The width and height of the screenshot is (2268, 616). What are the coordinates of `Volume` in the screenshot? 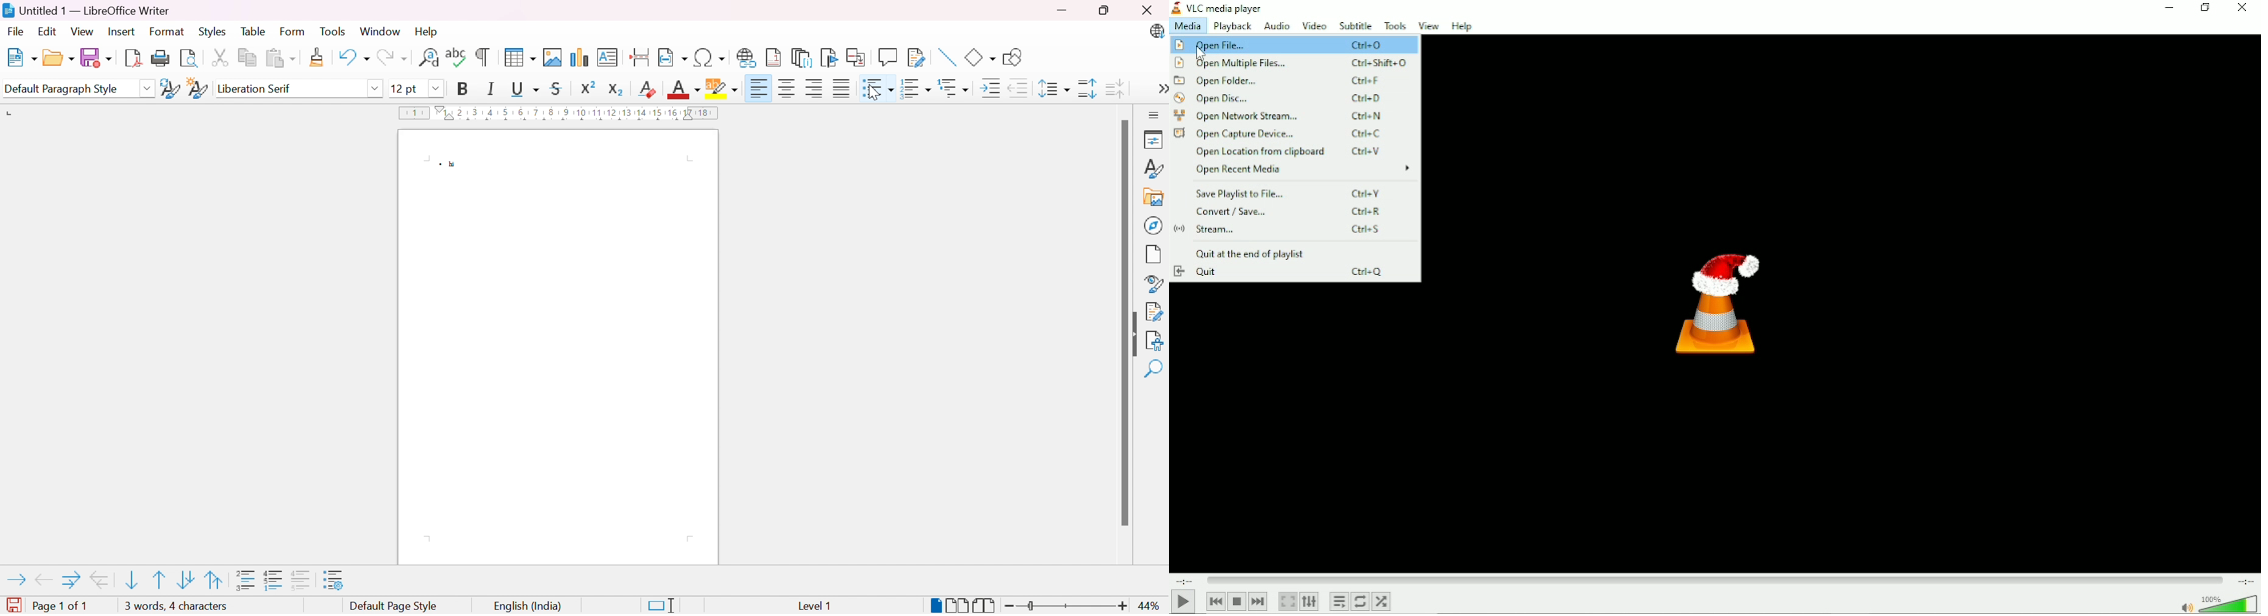 It's located at (2215, 603).